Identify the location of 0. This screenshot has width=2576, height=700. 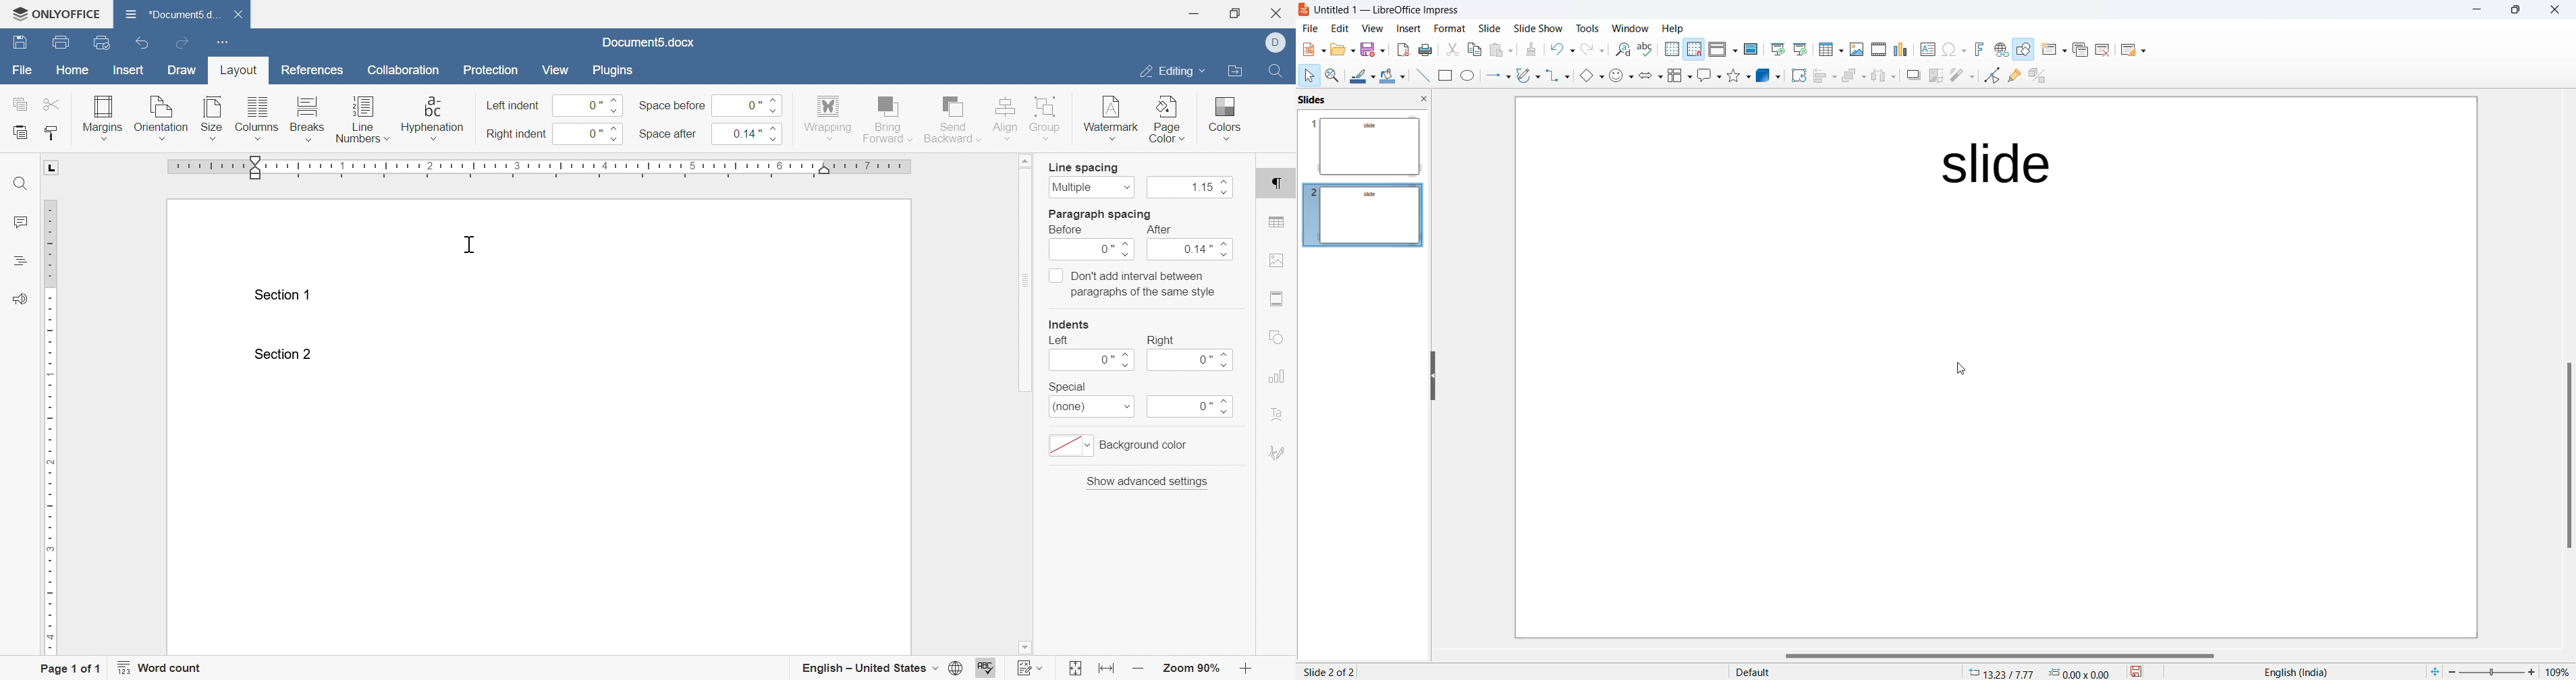
(748, 104).